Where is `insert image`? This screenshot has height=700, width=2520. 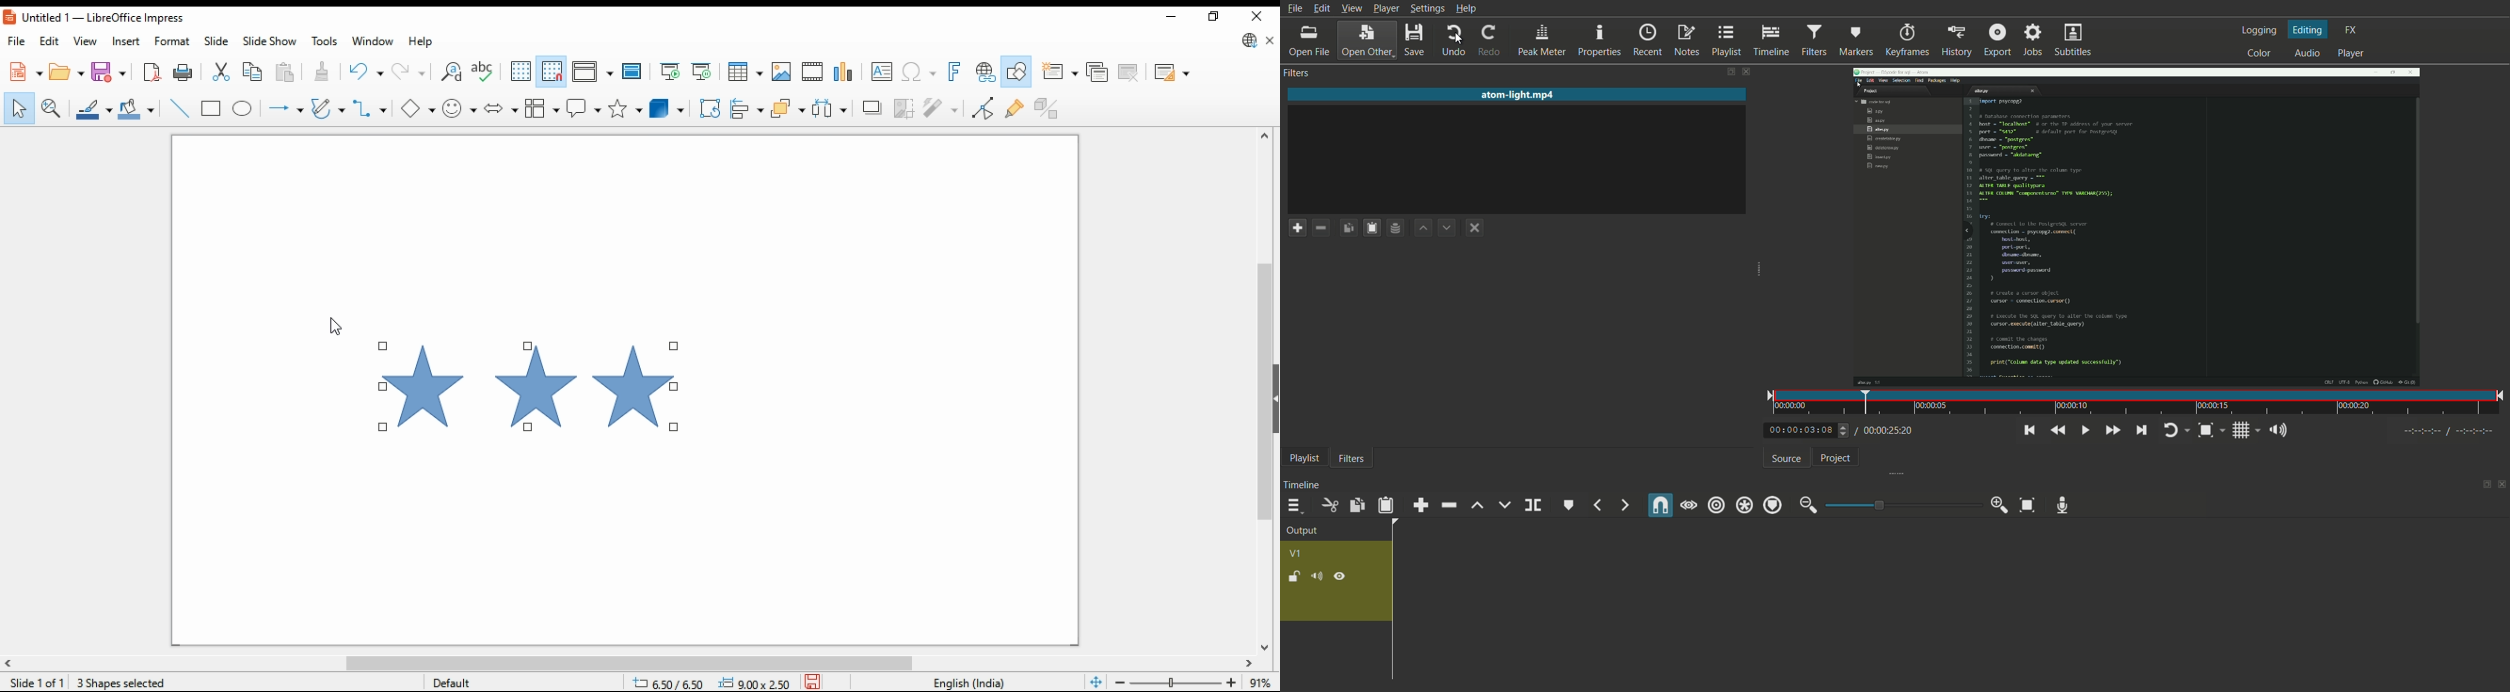 insert image is located at coordinates (781, 70).